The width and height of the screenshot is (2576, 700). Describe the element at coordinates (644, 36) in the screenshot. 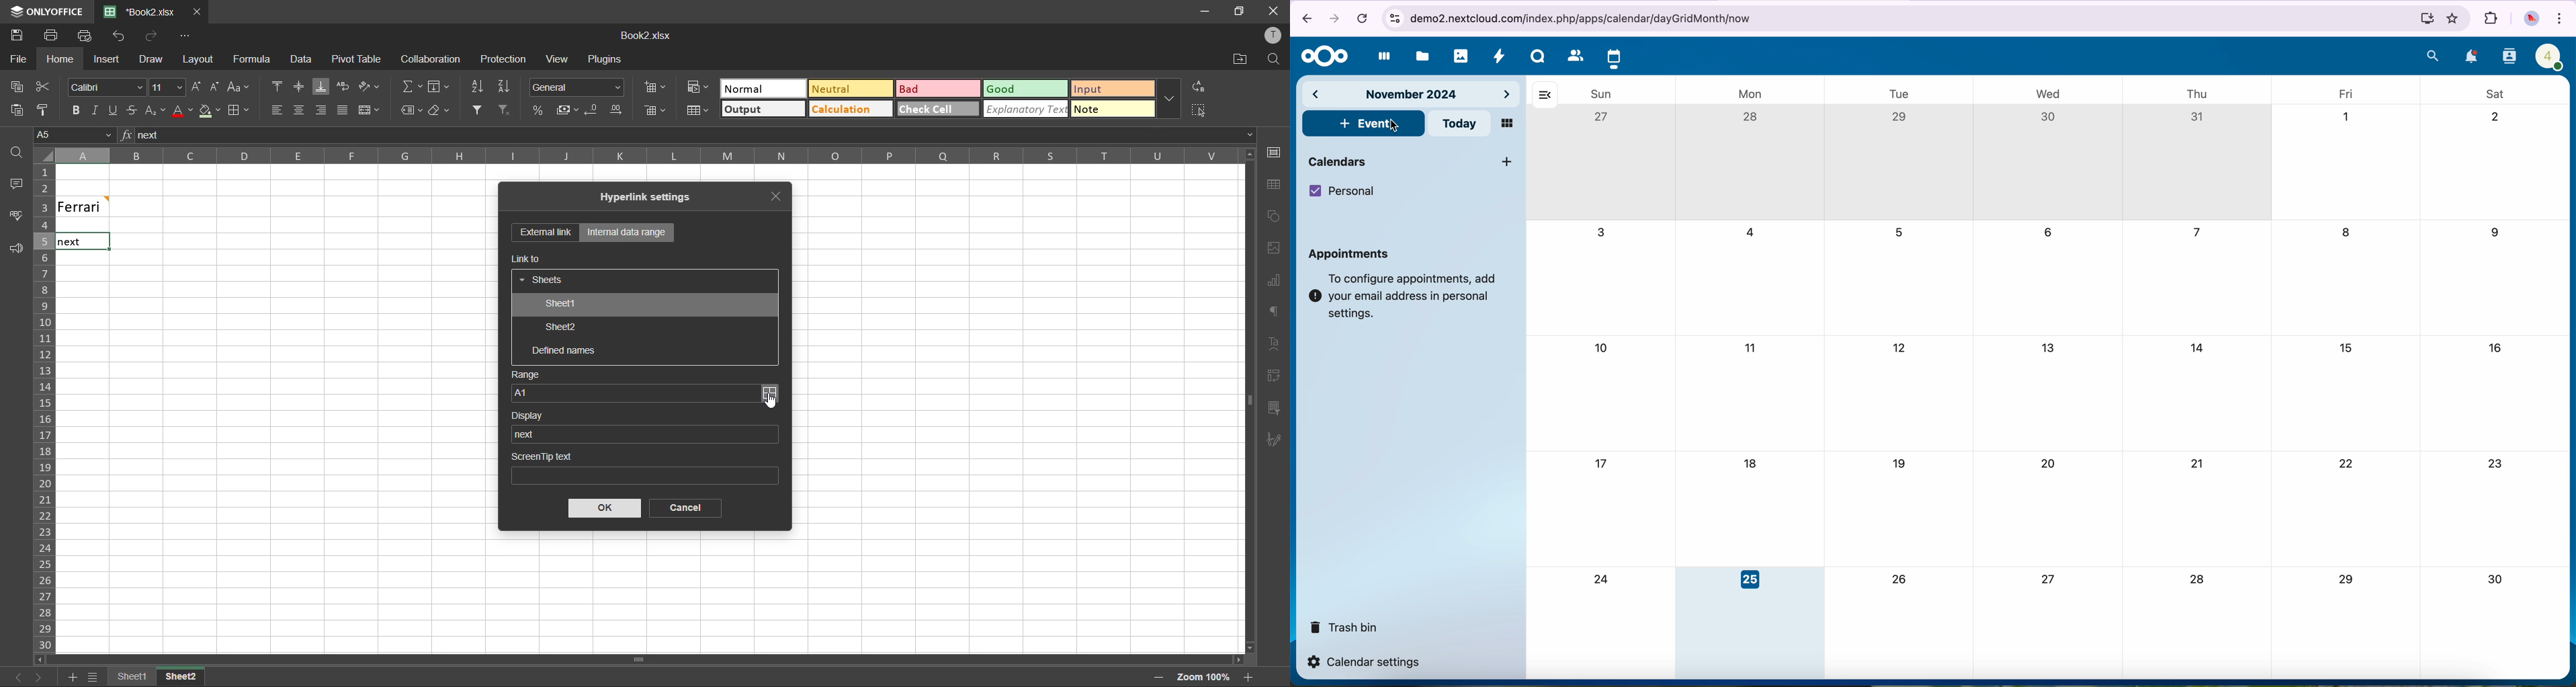

I see `Book2.xlsx` at that location.